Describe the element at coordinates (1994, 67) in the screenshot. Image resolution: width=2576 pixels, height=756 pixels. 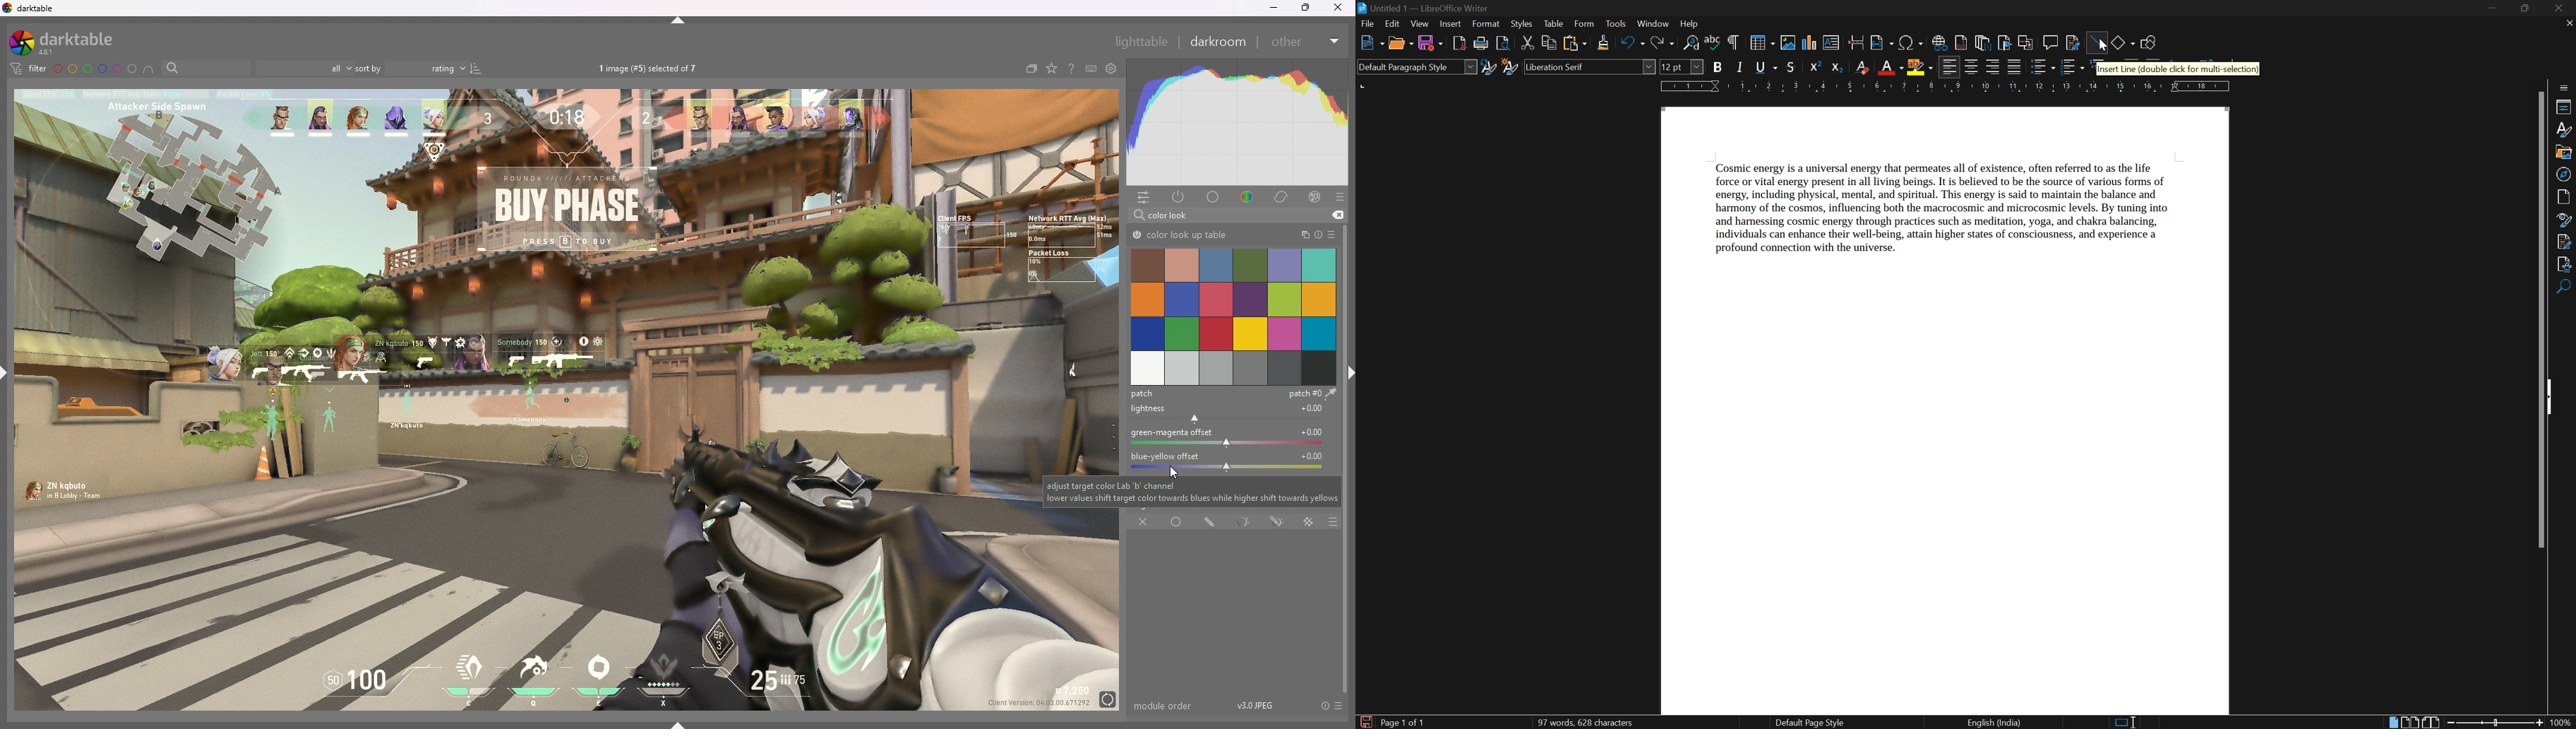
I see `align right` at that location.